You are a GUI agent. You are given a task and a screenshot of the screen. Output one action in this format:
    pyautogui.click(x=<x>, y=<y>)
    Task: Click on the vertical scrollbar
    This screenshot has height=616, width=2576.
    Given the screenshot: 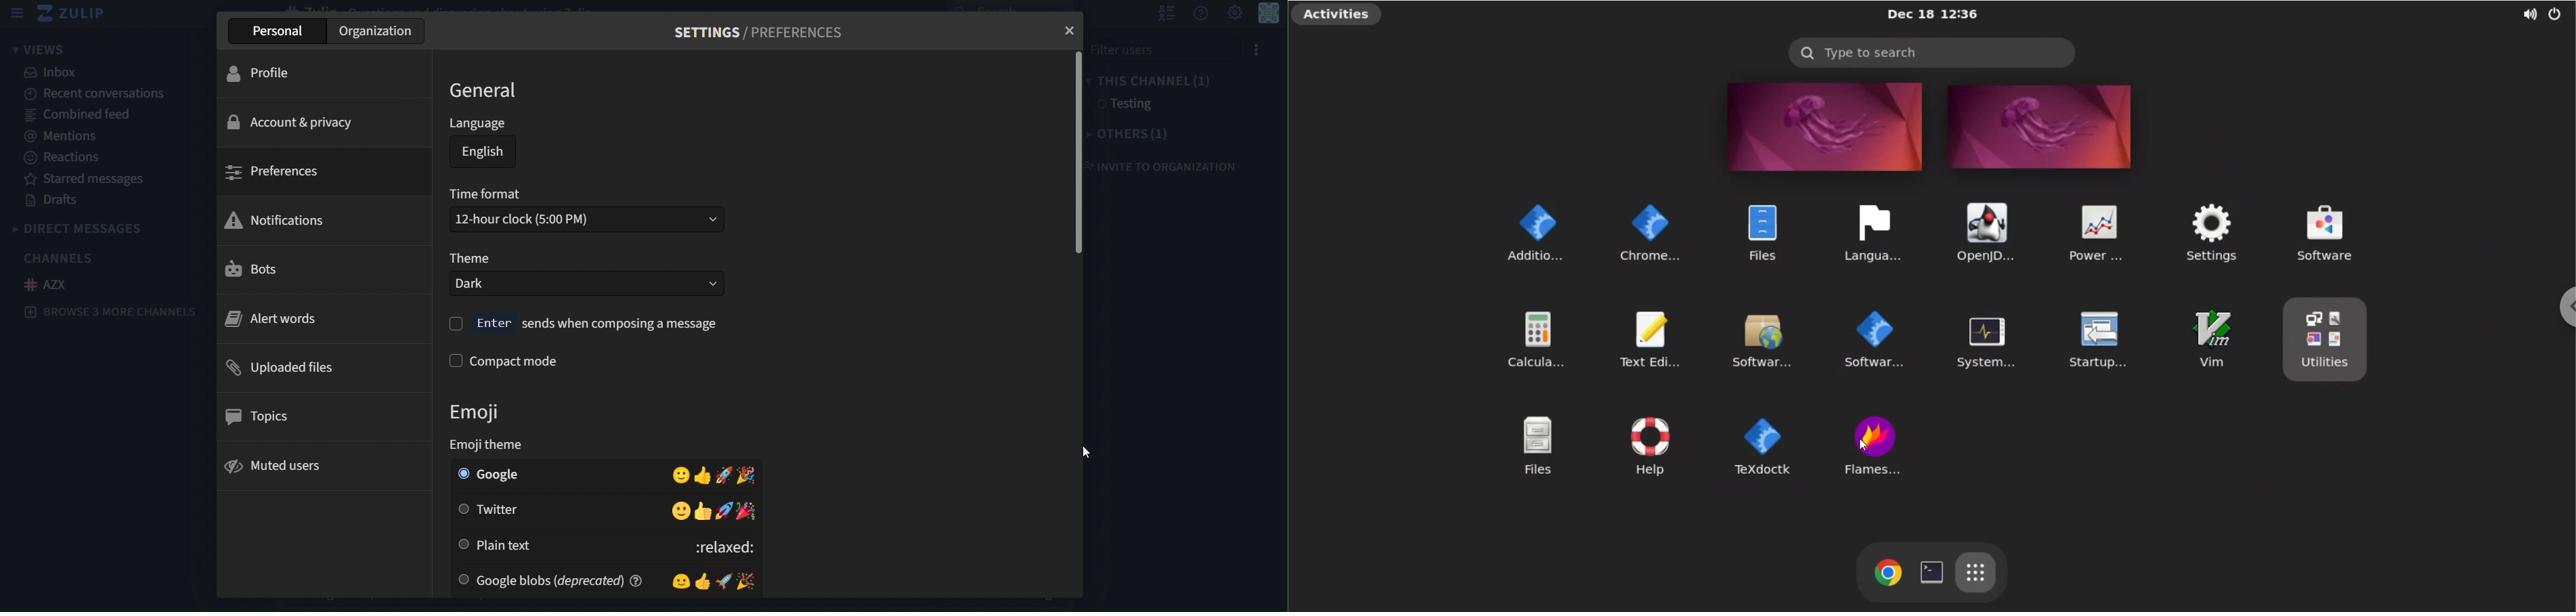 What is the action you would take?
    pyautogui.click(x=1074, y=152)
    